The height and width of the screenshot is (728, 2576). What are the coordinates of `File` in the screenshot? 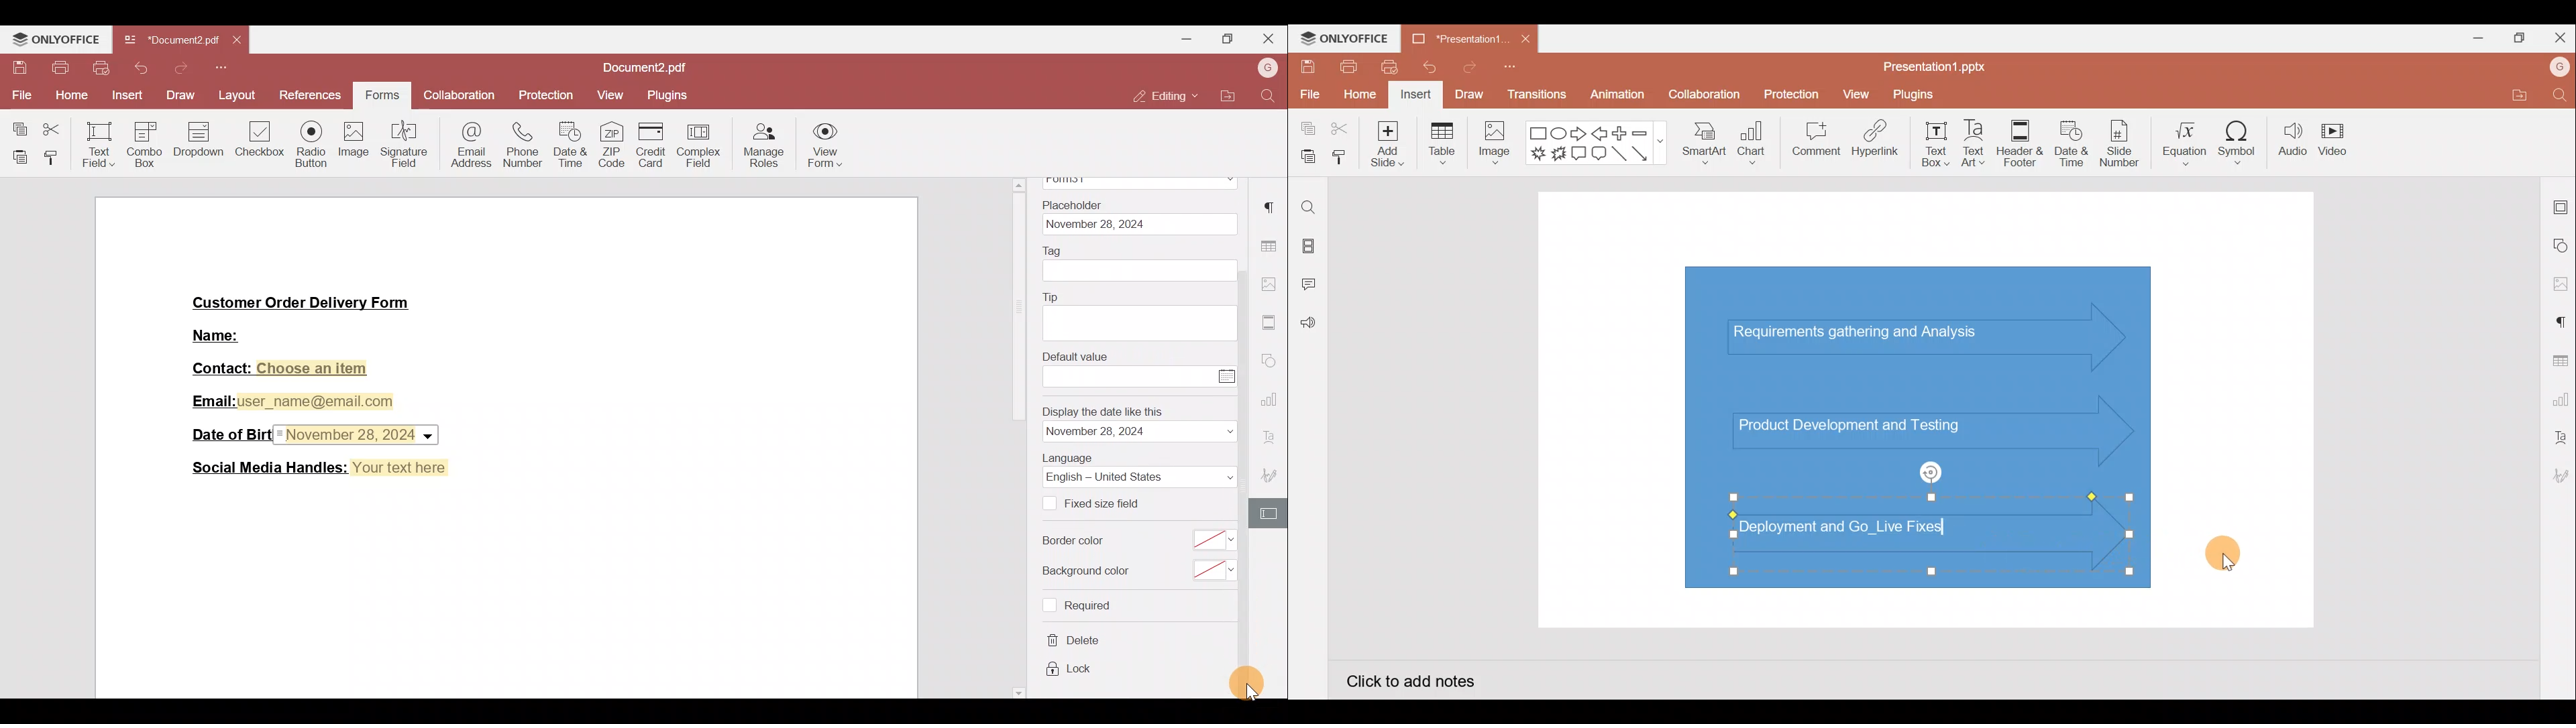 It's located at (1308, 92).